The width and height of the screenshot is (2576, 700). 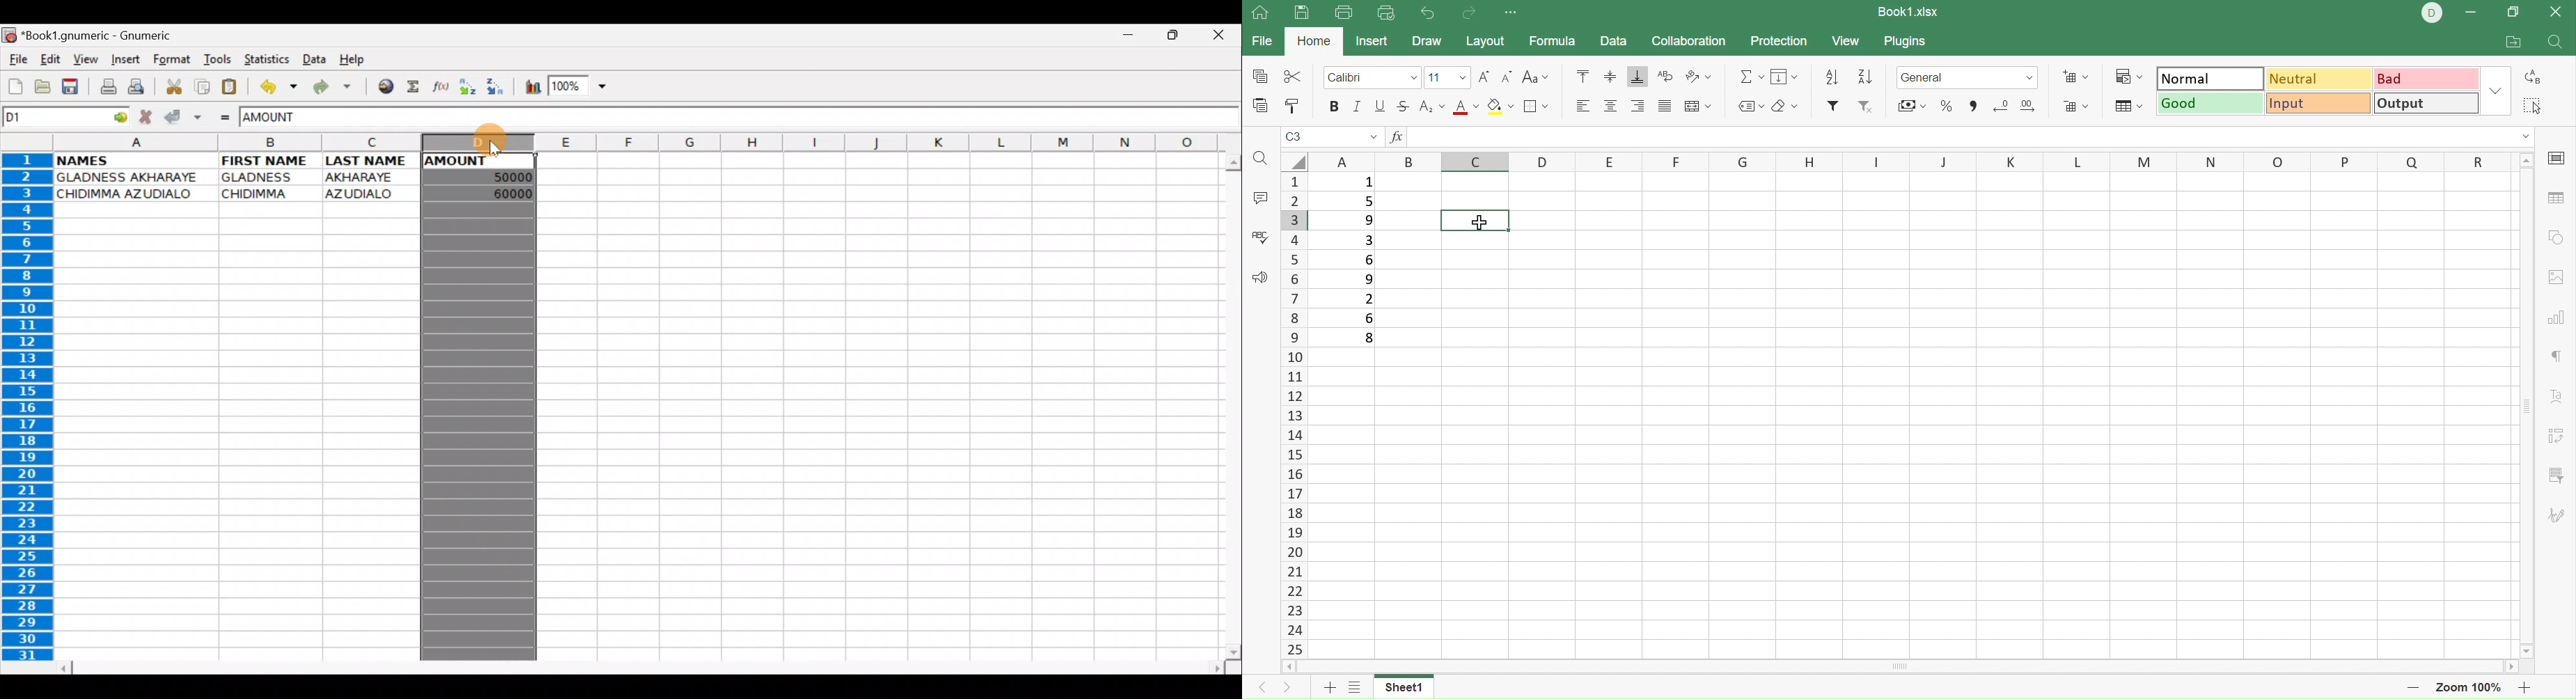 What do you see at coordinates (872, 402) in the screenshot?
I see `Cells` at bounding box center [872, 402].